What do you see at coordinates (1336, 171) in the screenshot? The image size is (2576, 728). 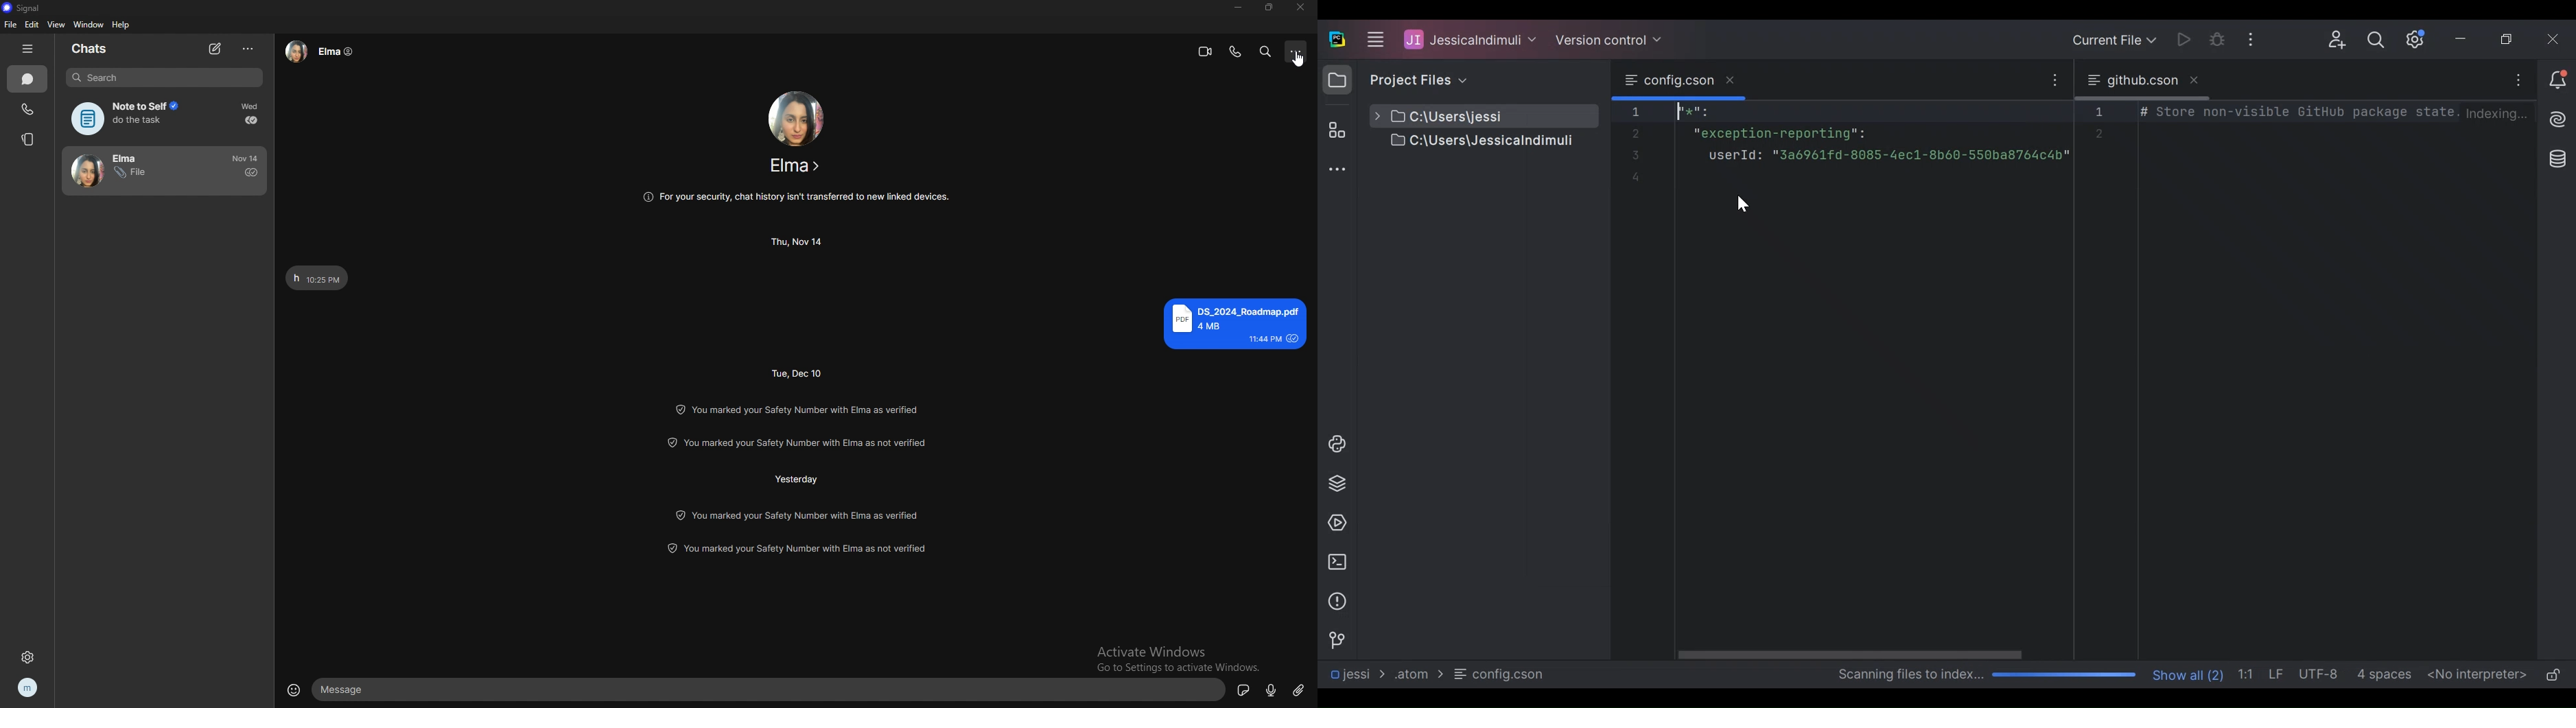 I see `` at bounding box center [1336, 171].